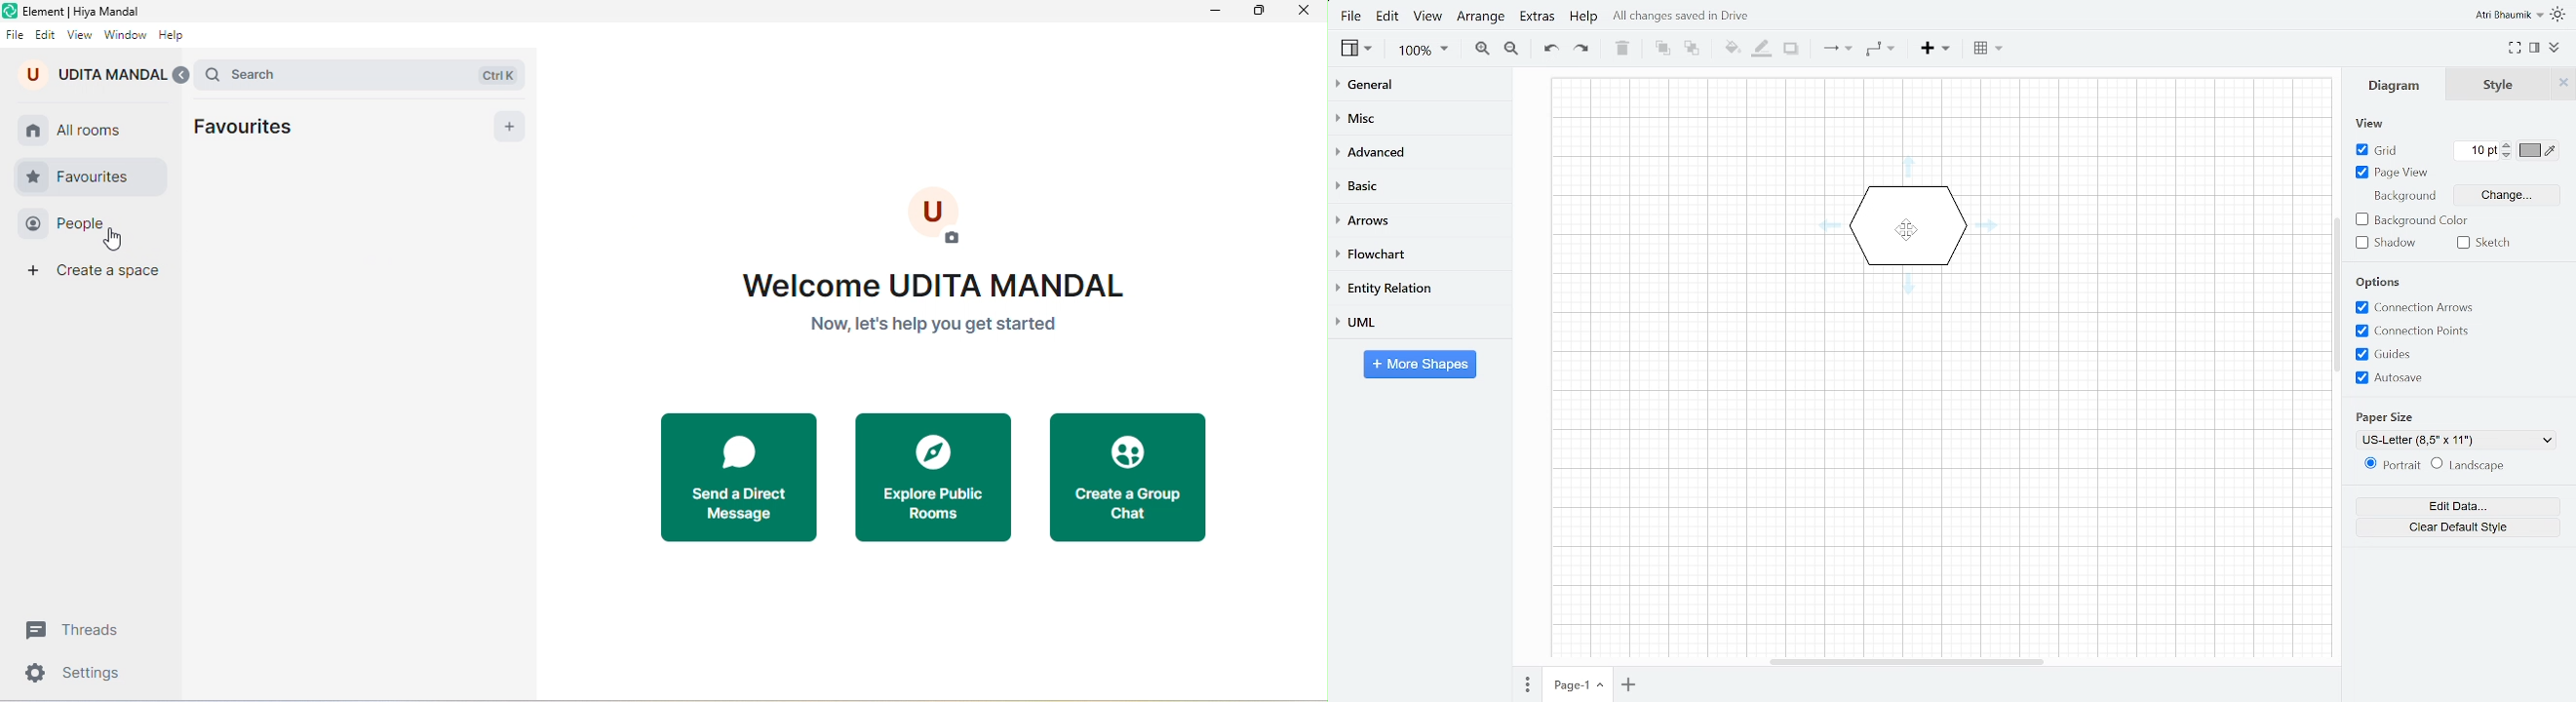 The image size is (2576, 728). I want to click on  Arrows, so click(1416, 218).